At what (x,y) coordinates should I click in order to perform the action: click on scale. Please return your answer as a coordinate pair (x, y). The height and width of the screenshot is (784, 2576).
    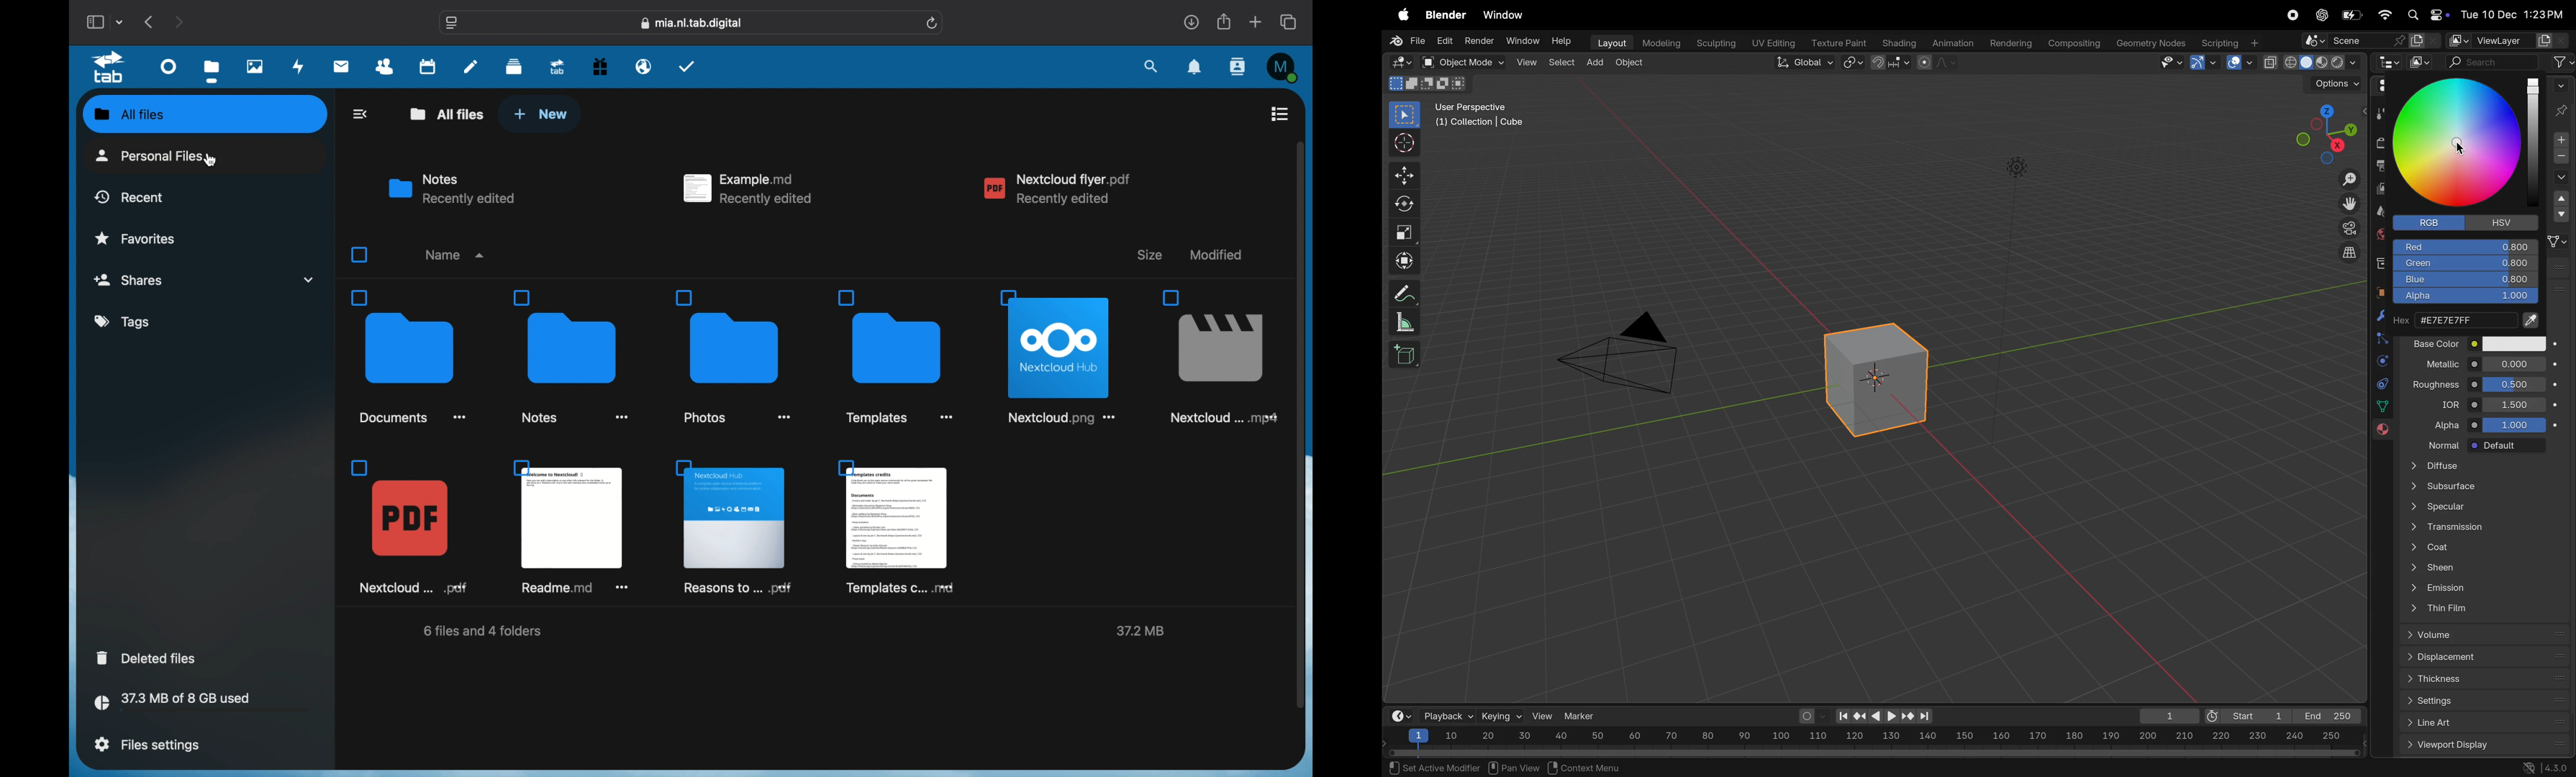
    Looking at the image, I should click on (1401, 322).